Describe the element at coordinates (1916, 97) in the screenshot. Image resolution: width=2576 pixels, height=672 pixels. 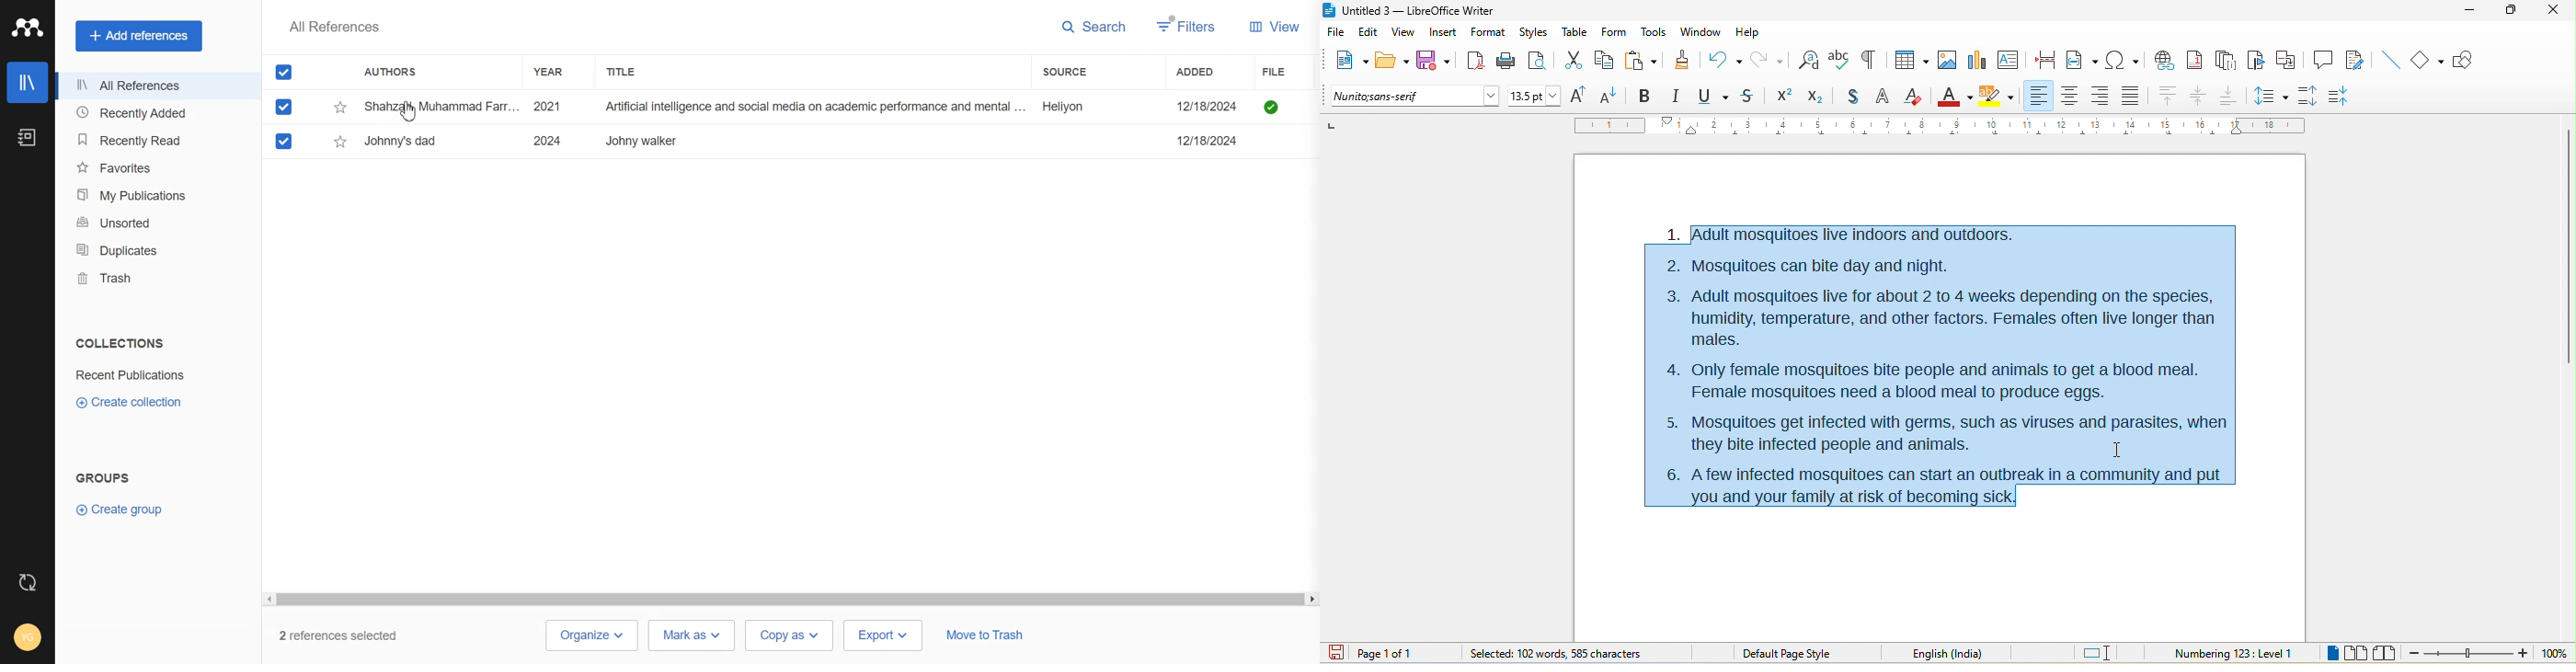
I see `clear direct formatting` at that location.